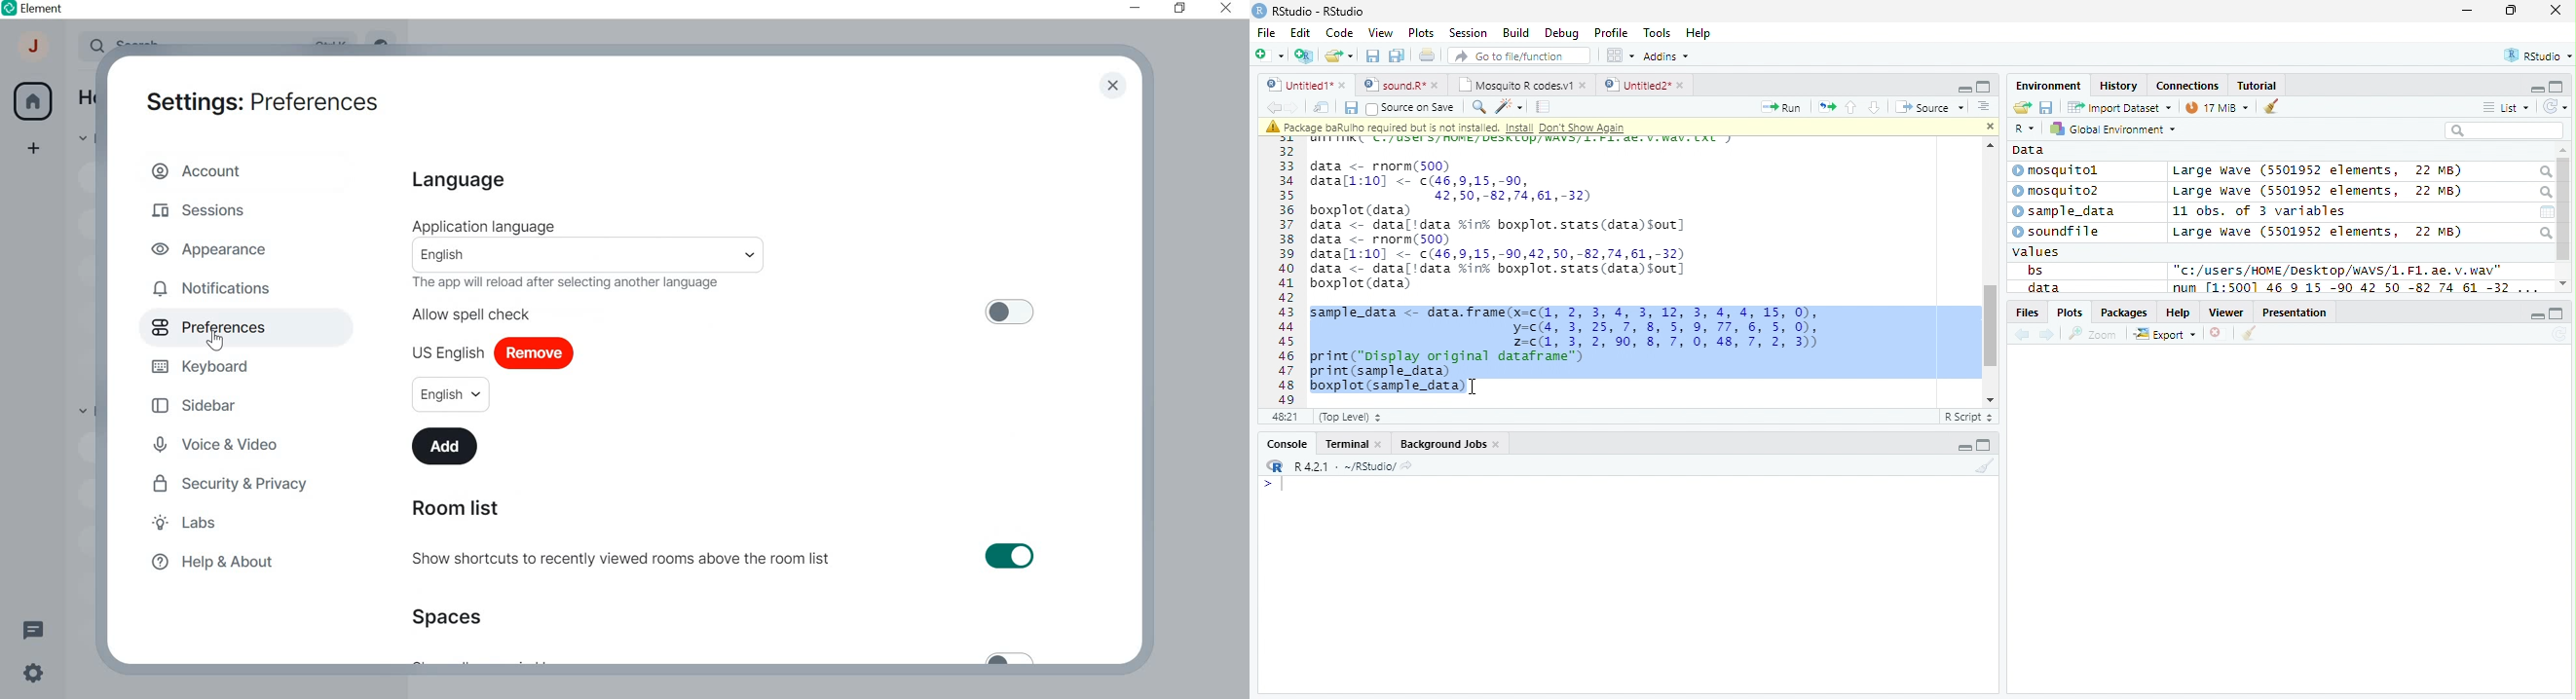  What do you see at coordinates (2469, 10) in the screenshot?
I see `minimize` at bounding box center [2469, 10].